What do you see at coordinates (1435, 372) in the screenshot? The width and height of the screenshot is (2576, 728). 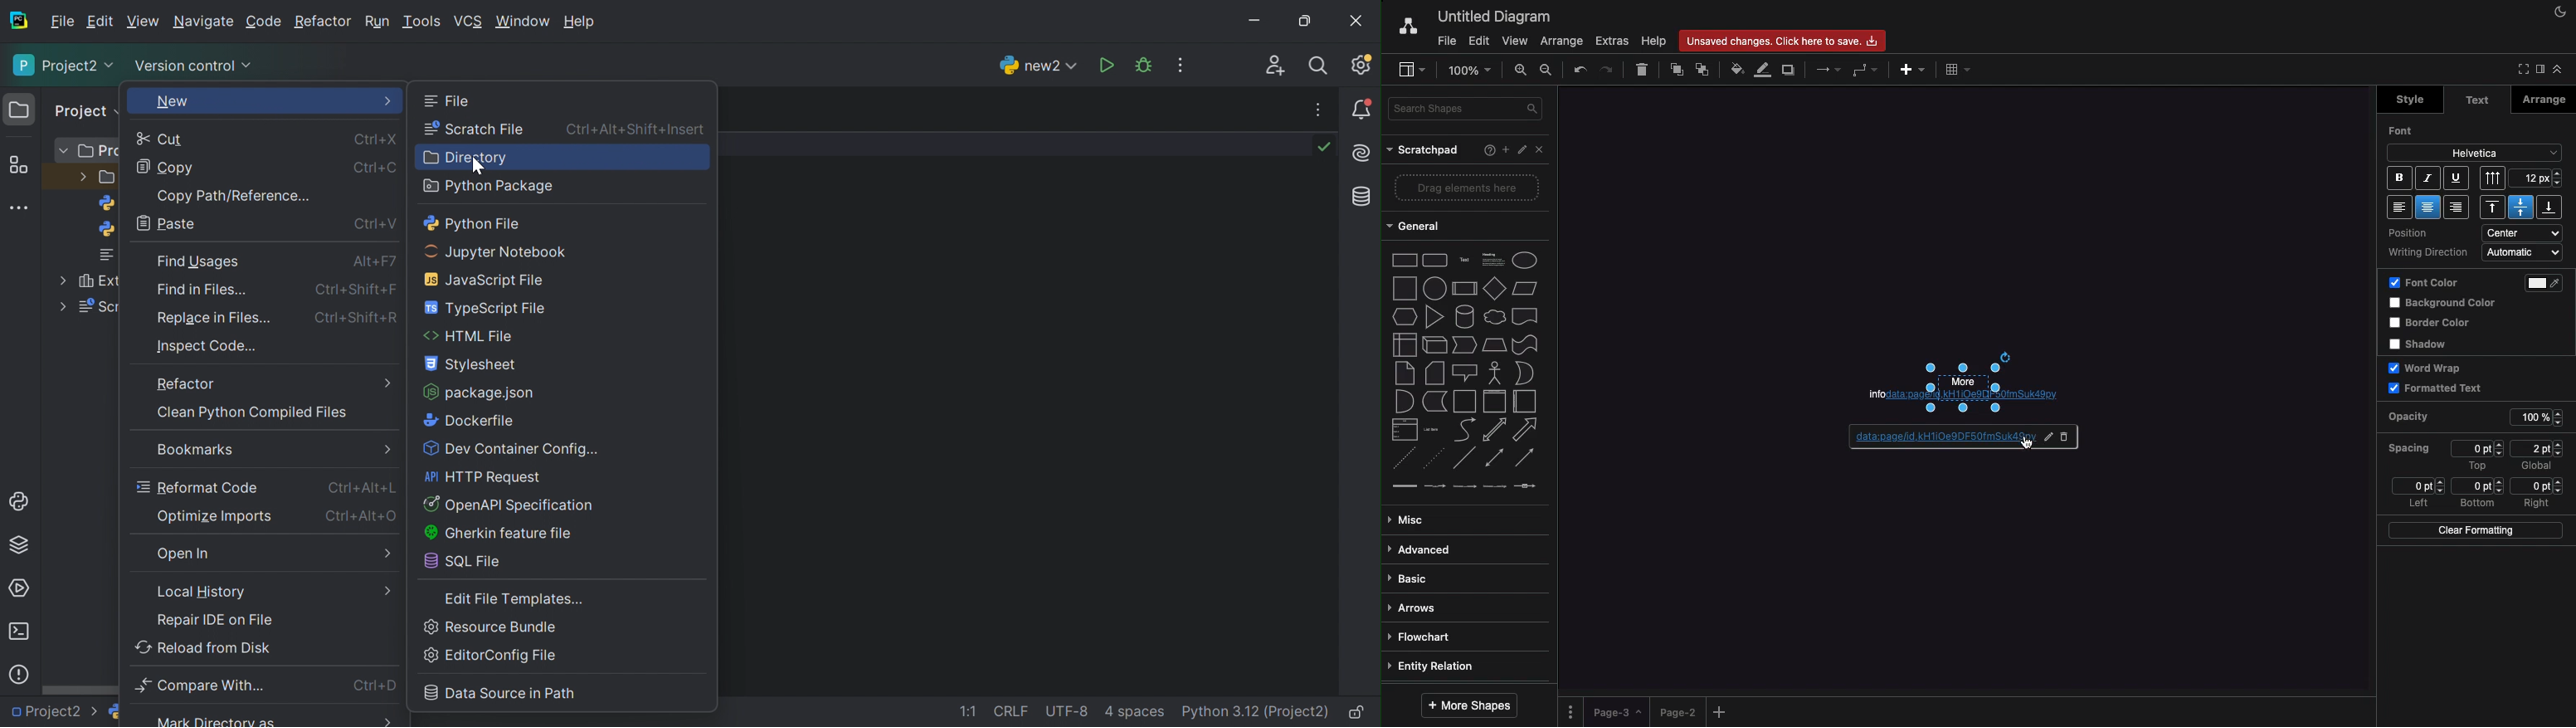 I see `card` at bounding box center [1435, 372].